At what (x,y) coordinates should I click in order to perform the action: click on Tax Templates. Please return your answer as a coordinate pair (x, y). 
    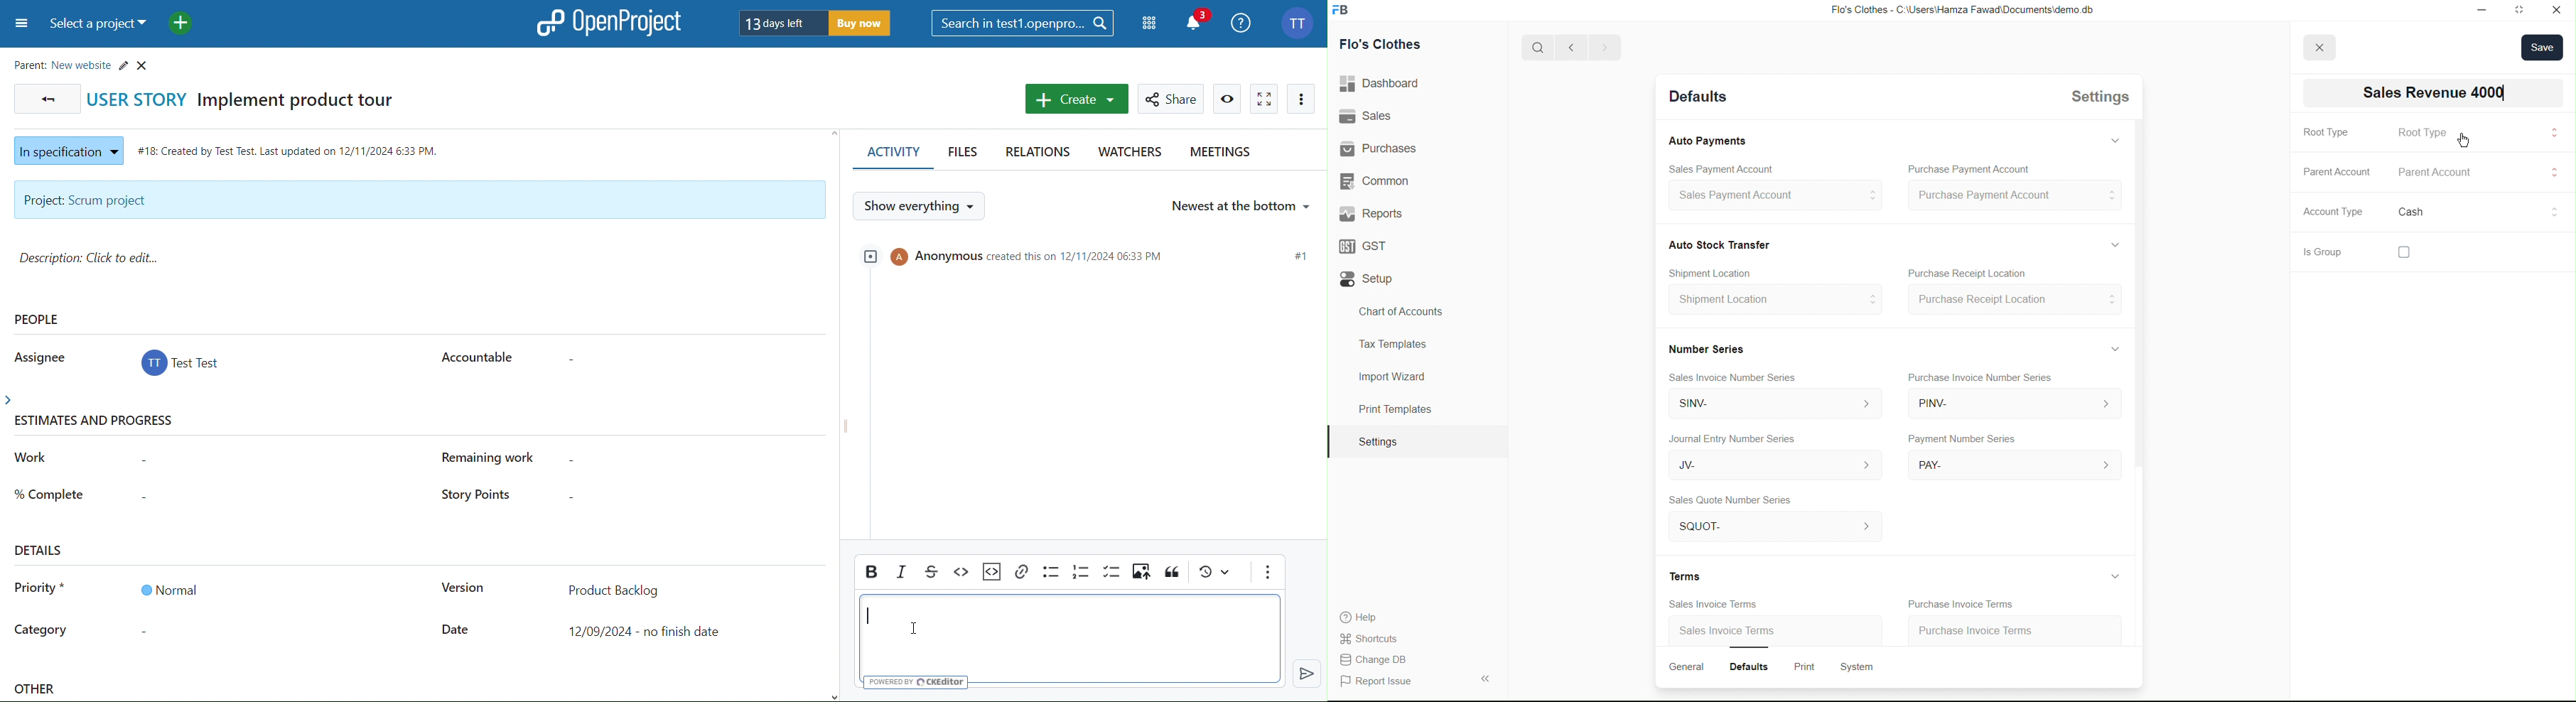
    Looking at the image, I should click on (1390, 342).